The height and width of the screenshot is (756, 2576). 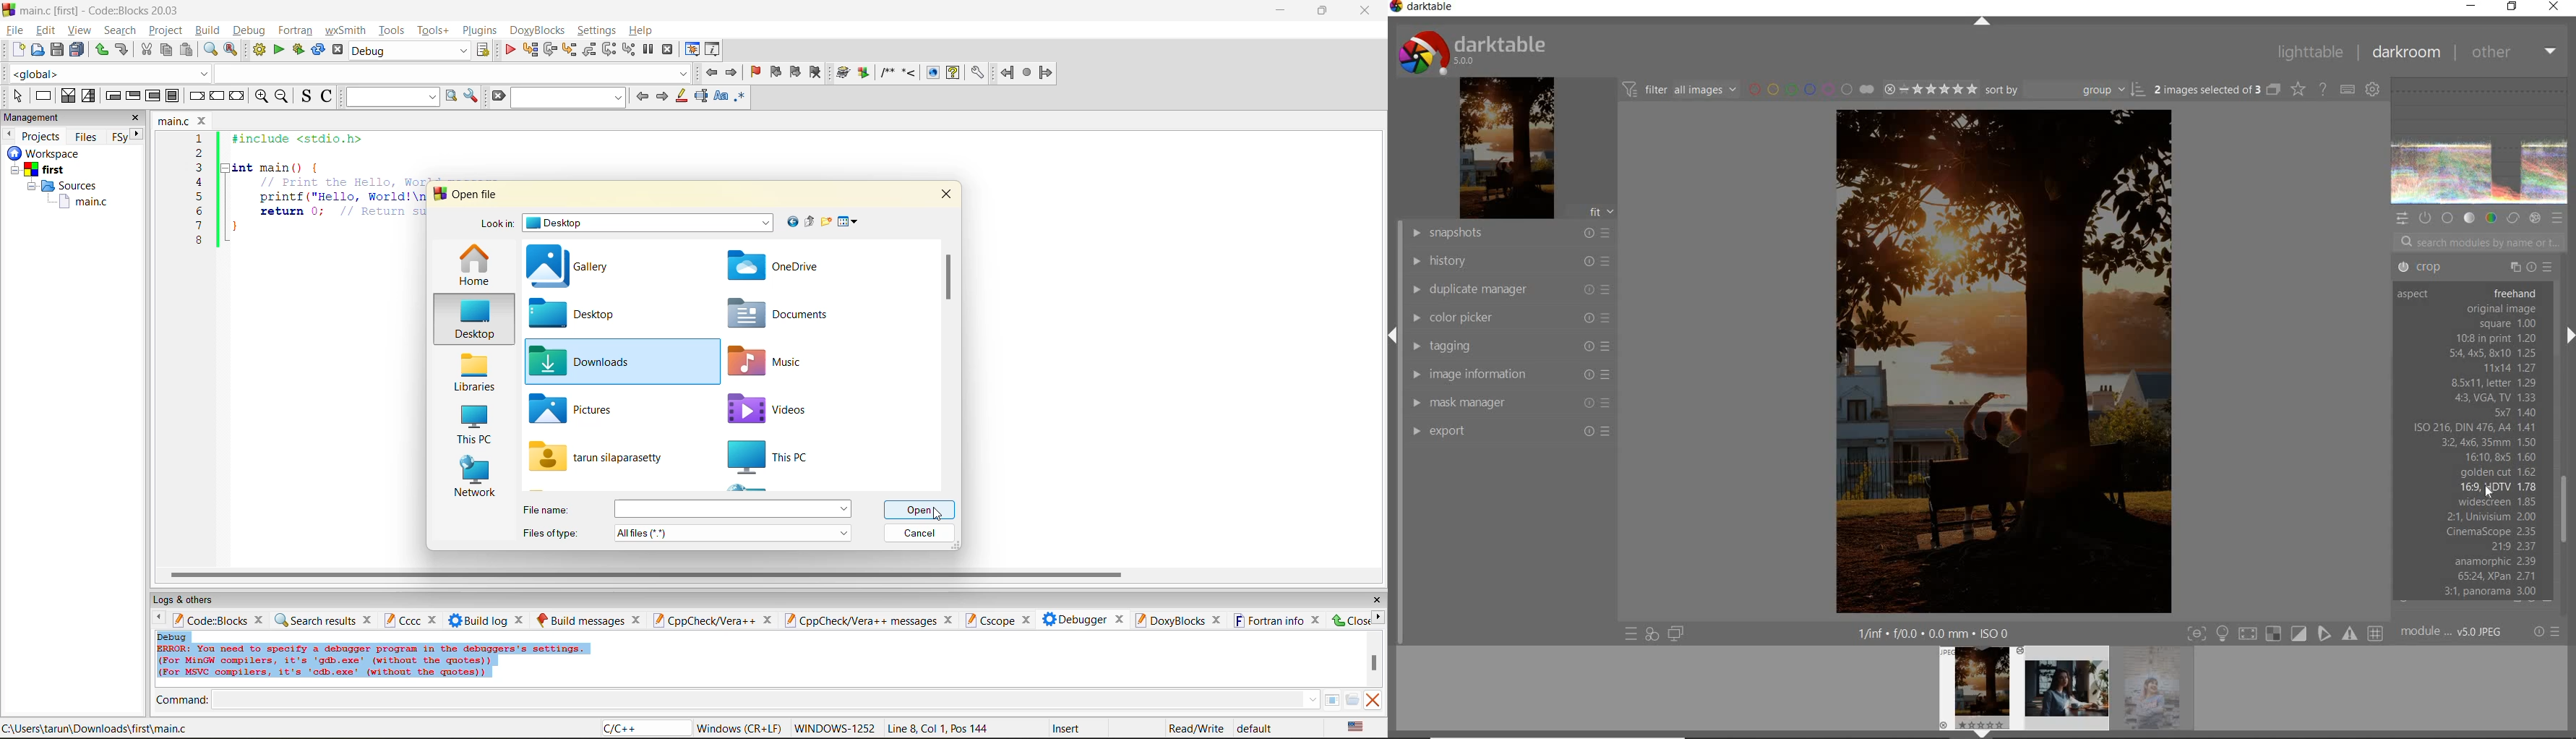 I want to click on view menu, so click(x=850, y=222).